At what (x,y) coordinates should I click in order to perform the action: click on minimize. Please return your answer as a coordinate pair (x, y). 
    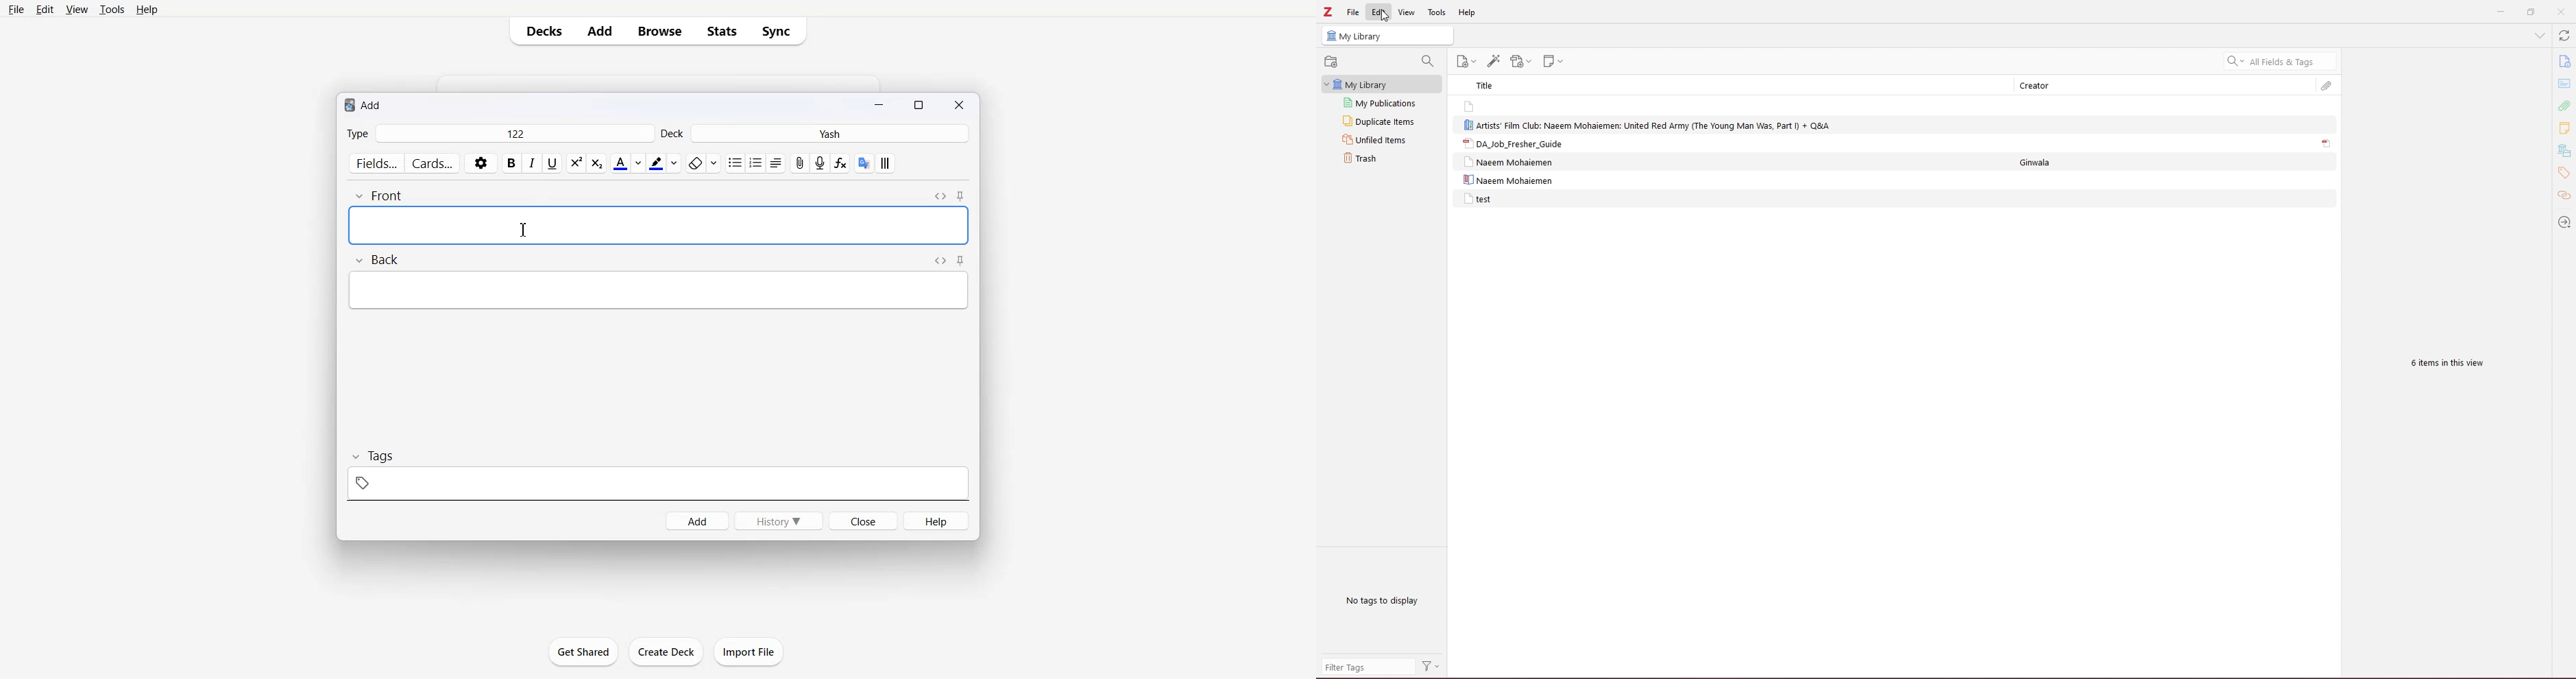
    Looking at the image, I should click on (2498, 12).